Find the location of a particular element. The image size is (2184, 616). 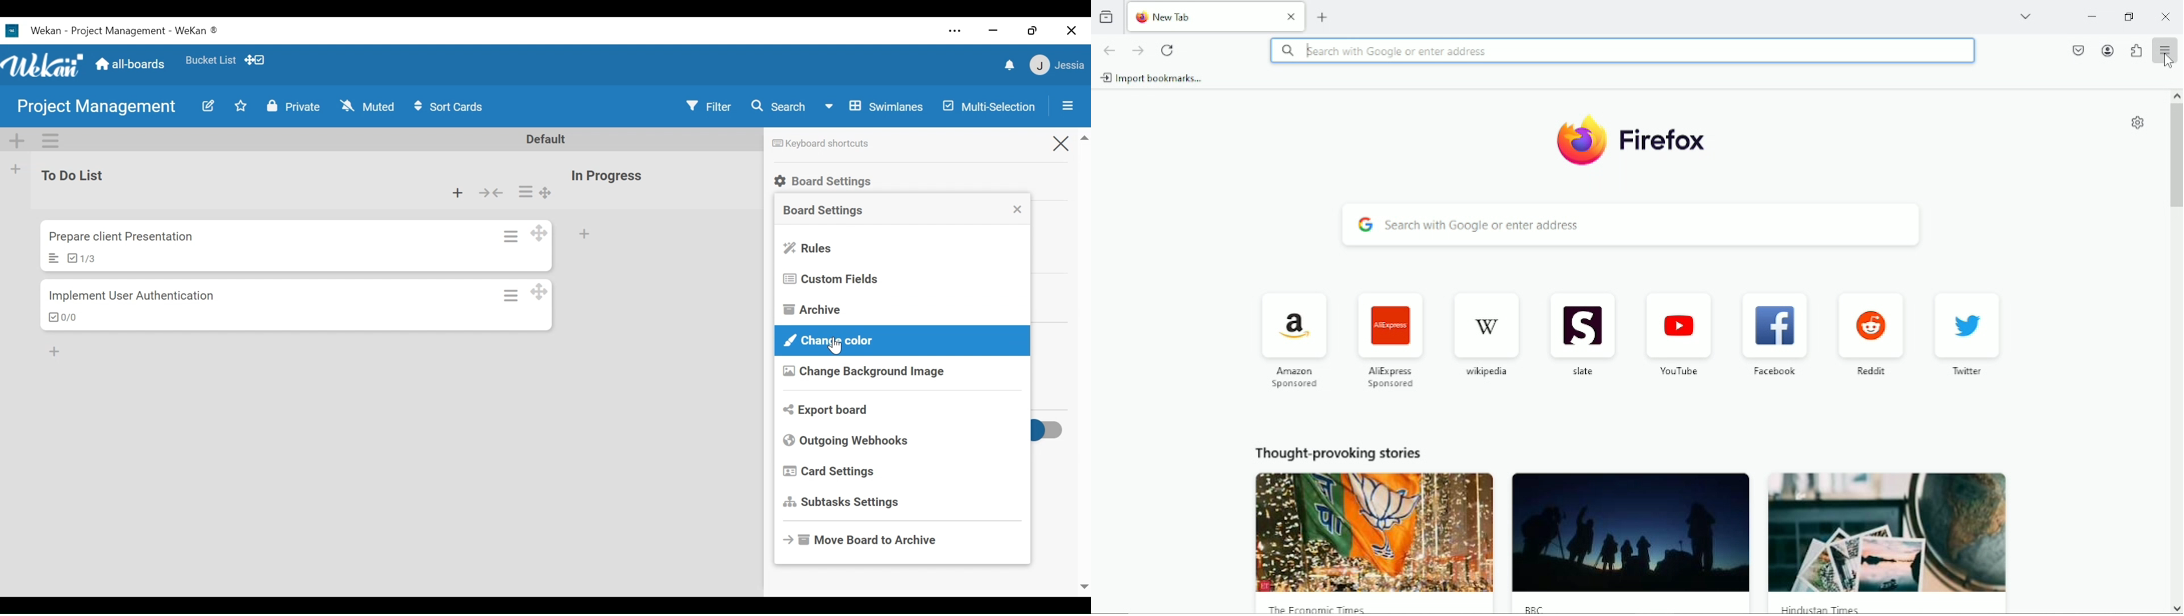

search with Google or enter address is located at coordinates (1623, 51).